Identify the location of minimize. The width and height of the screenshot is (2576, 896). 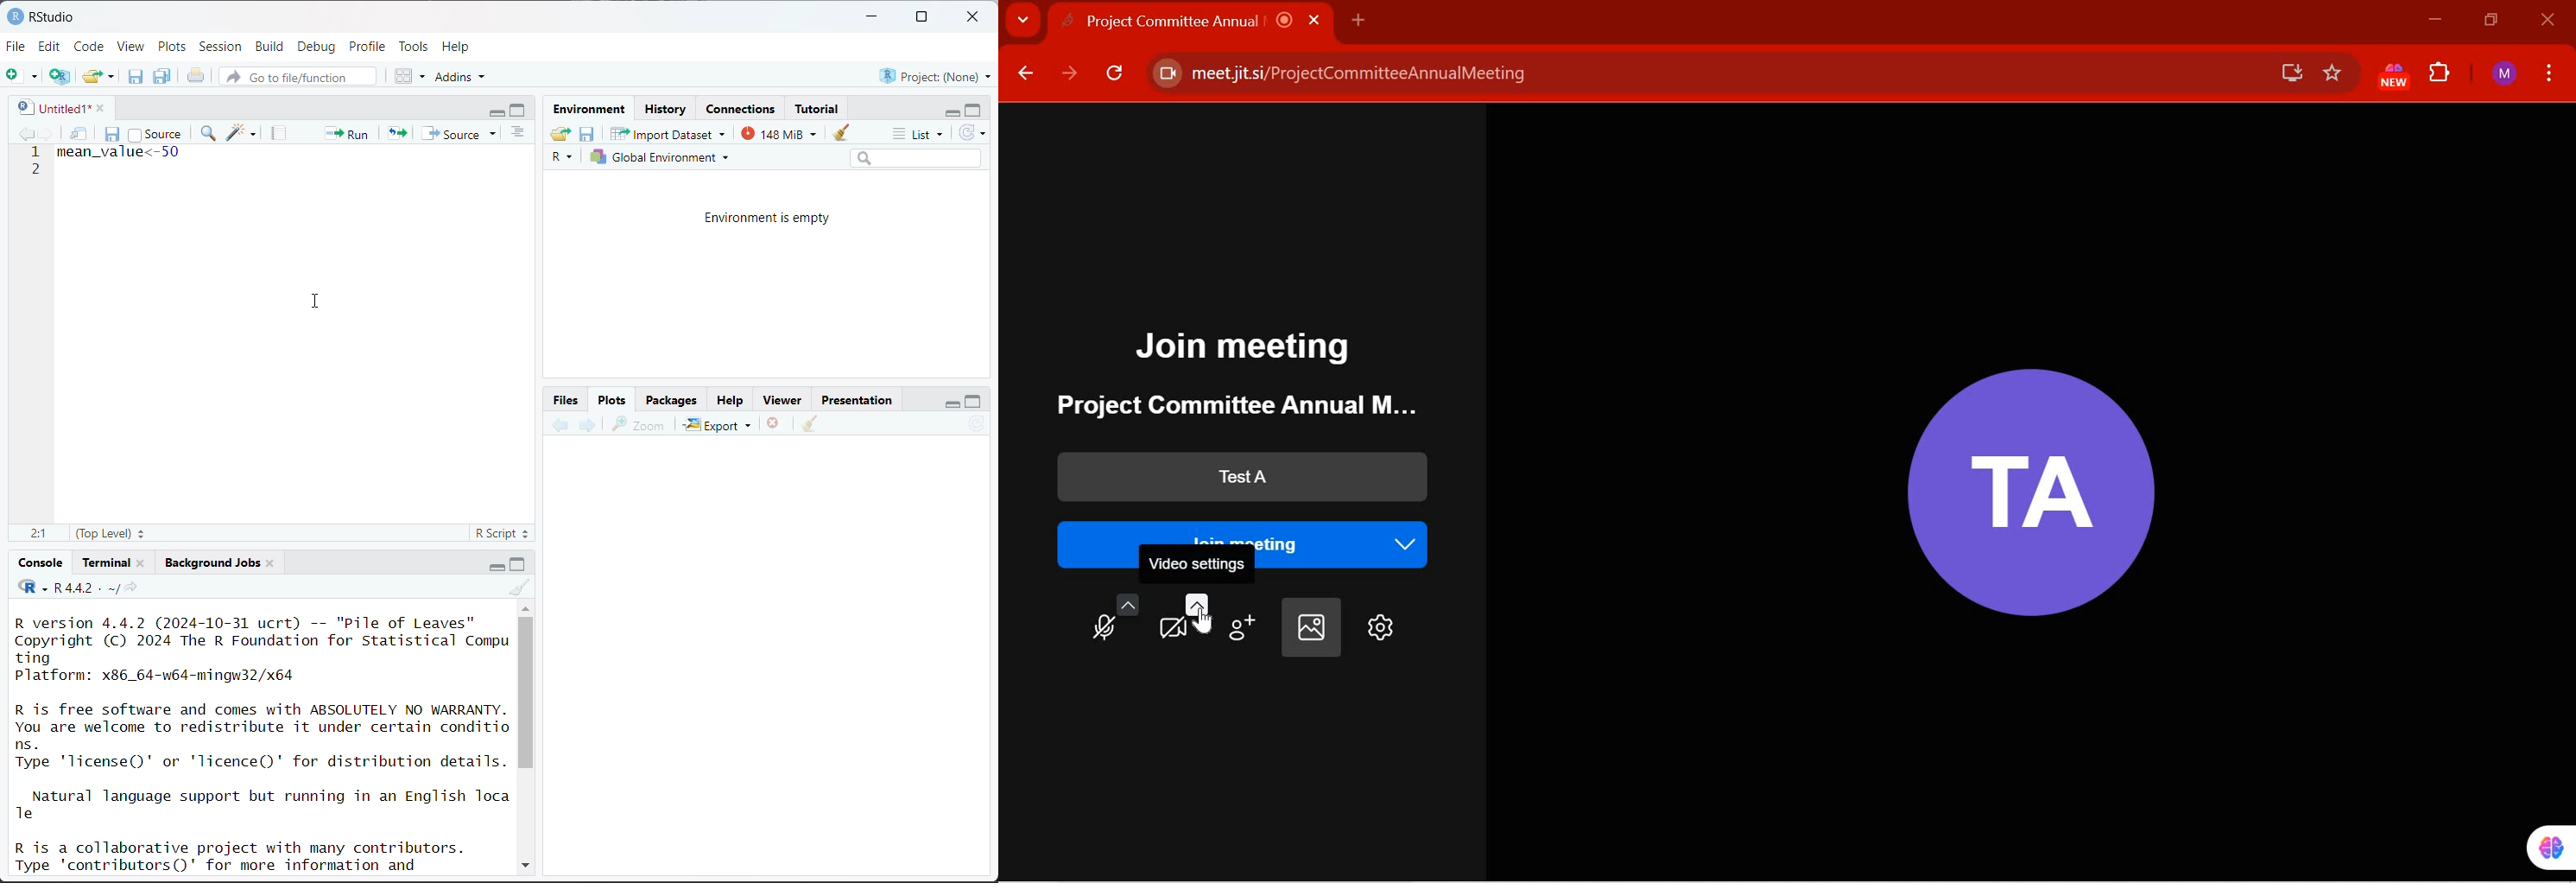
(497, 111).